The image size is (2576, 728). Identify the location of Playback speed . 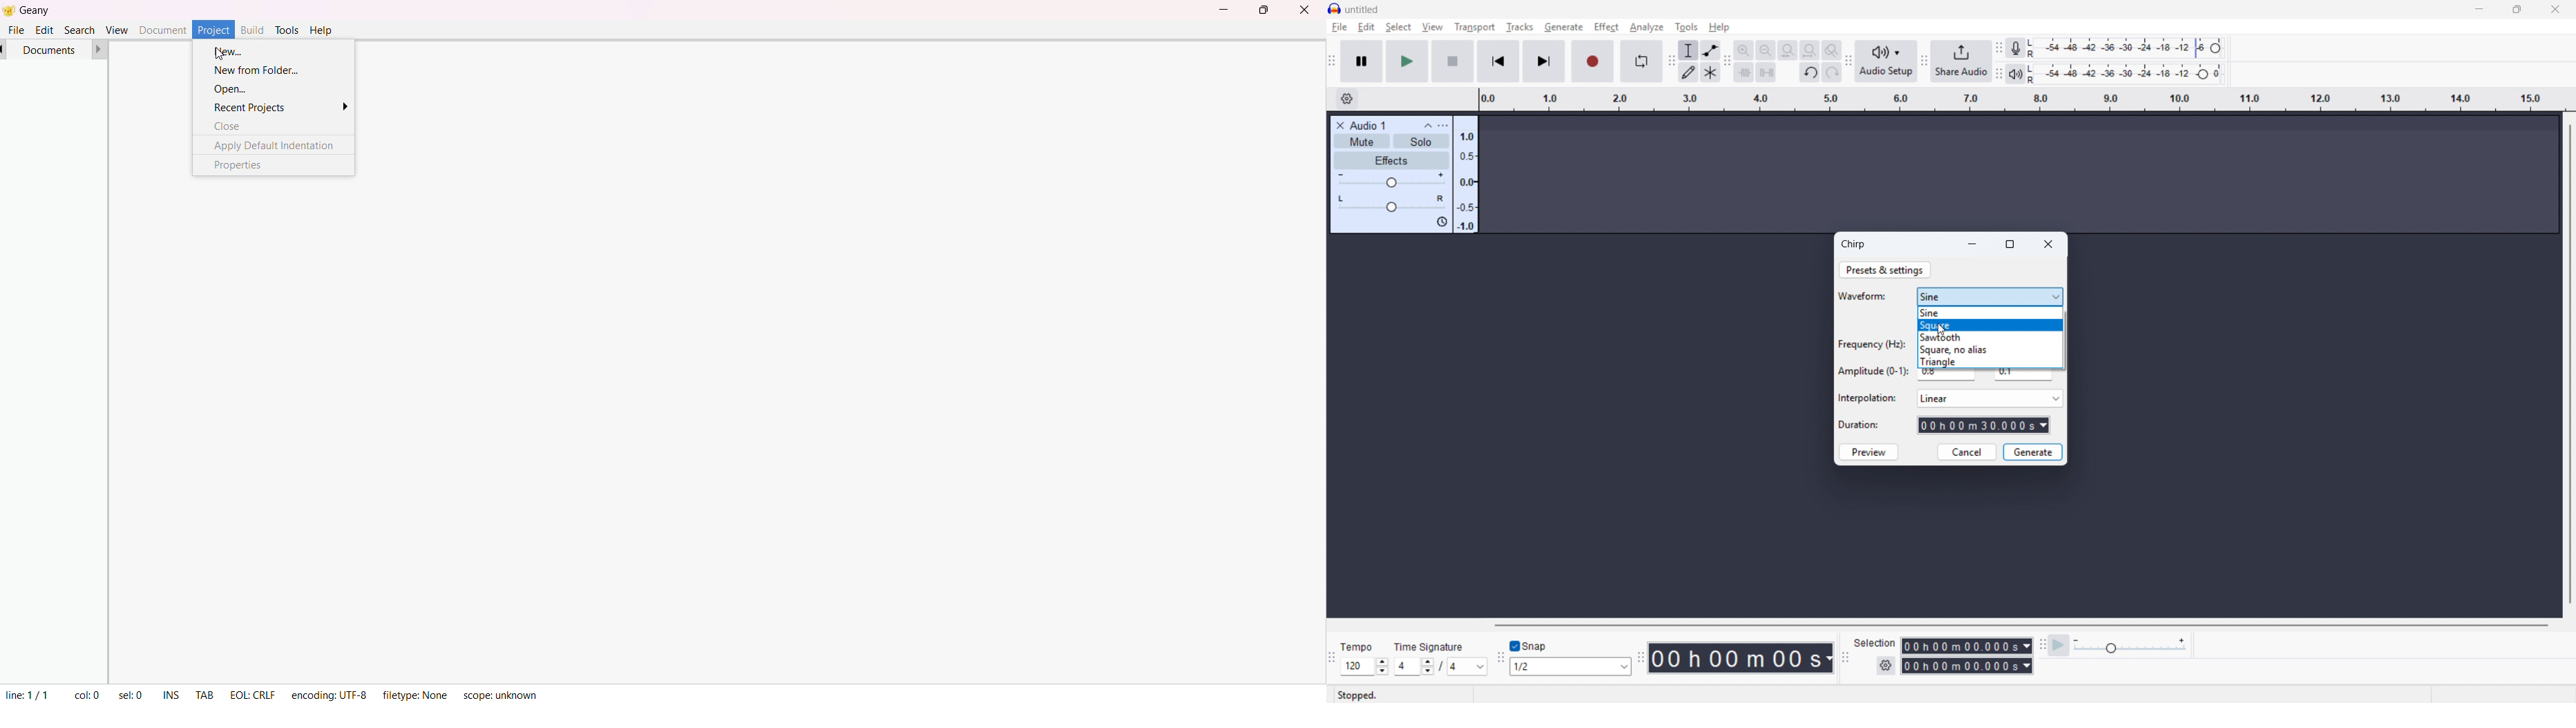
(2131, 646).